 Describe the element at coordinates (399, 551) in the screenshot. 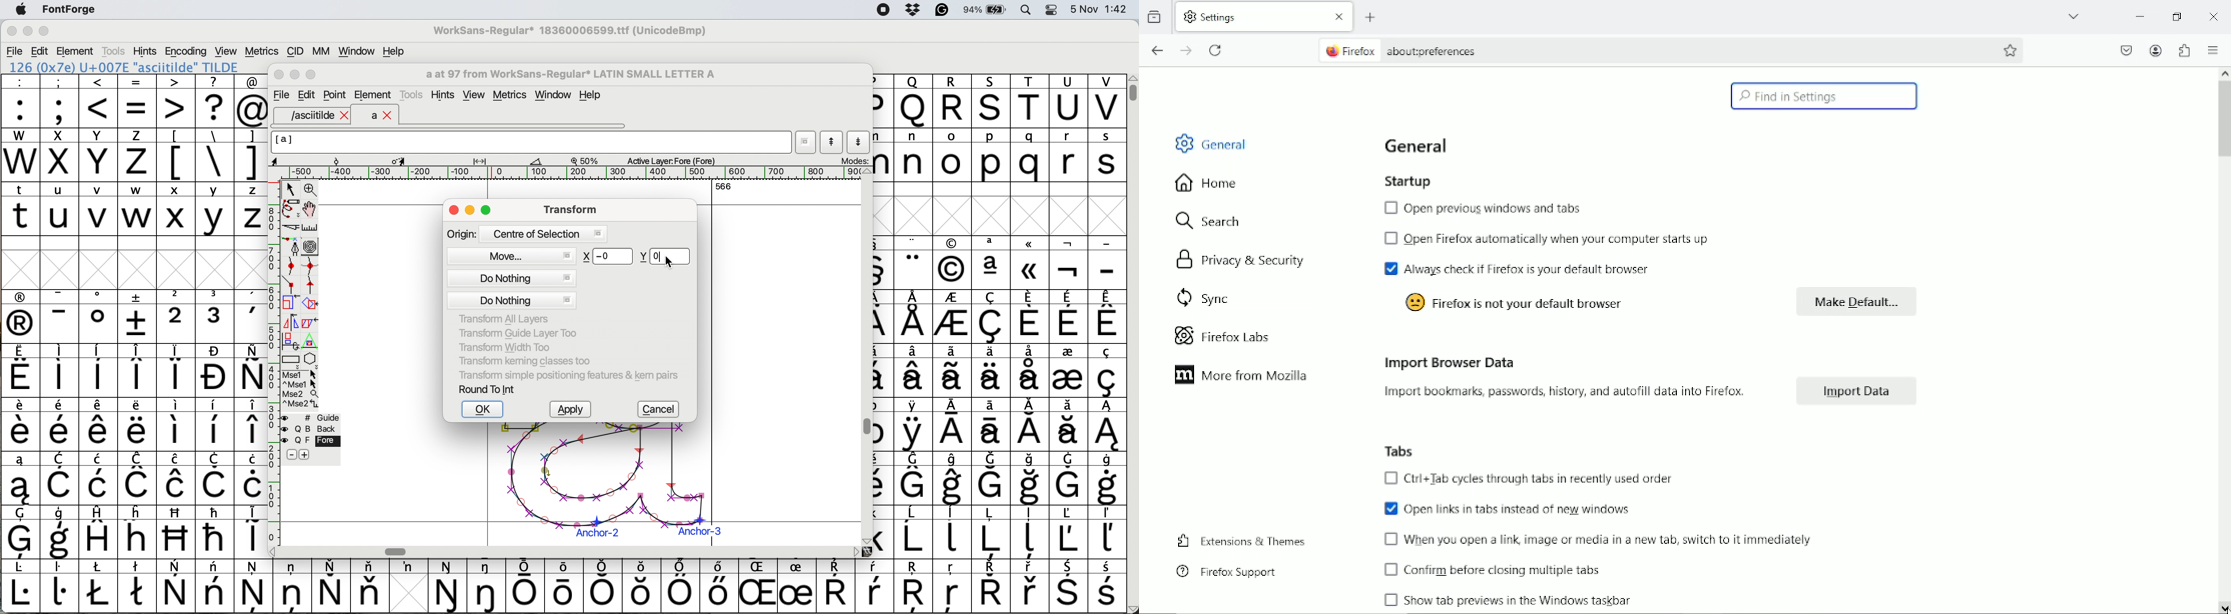

I see `Horizontal scroll bar` at that location.